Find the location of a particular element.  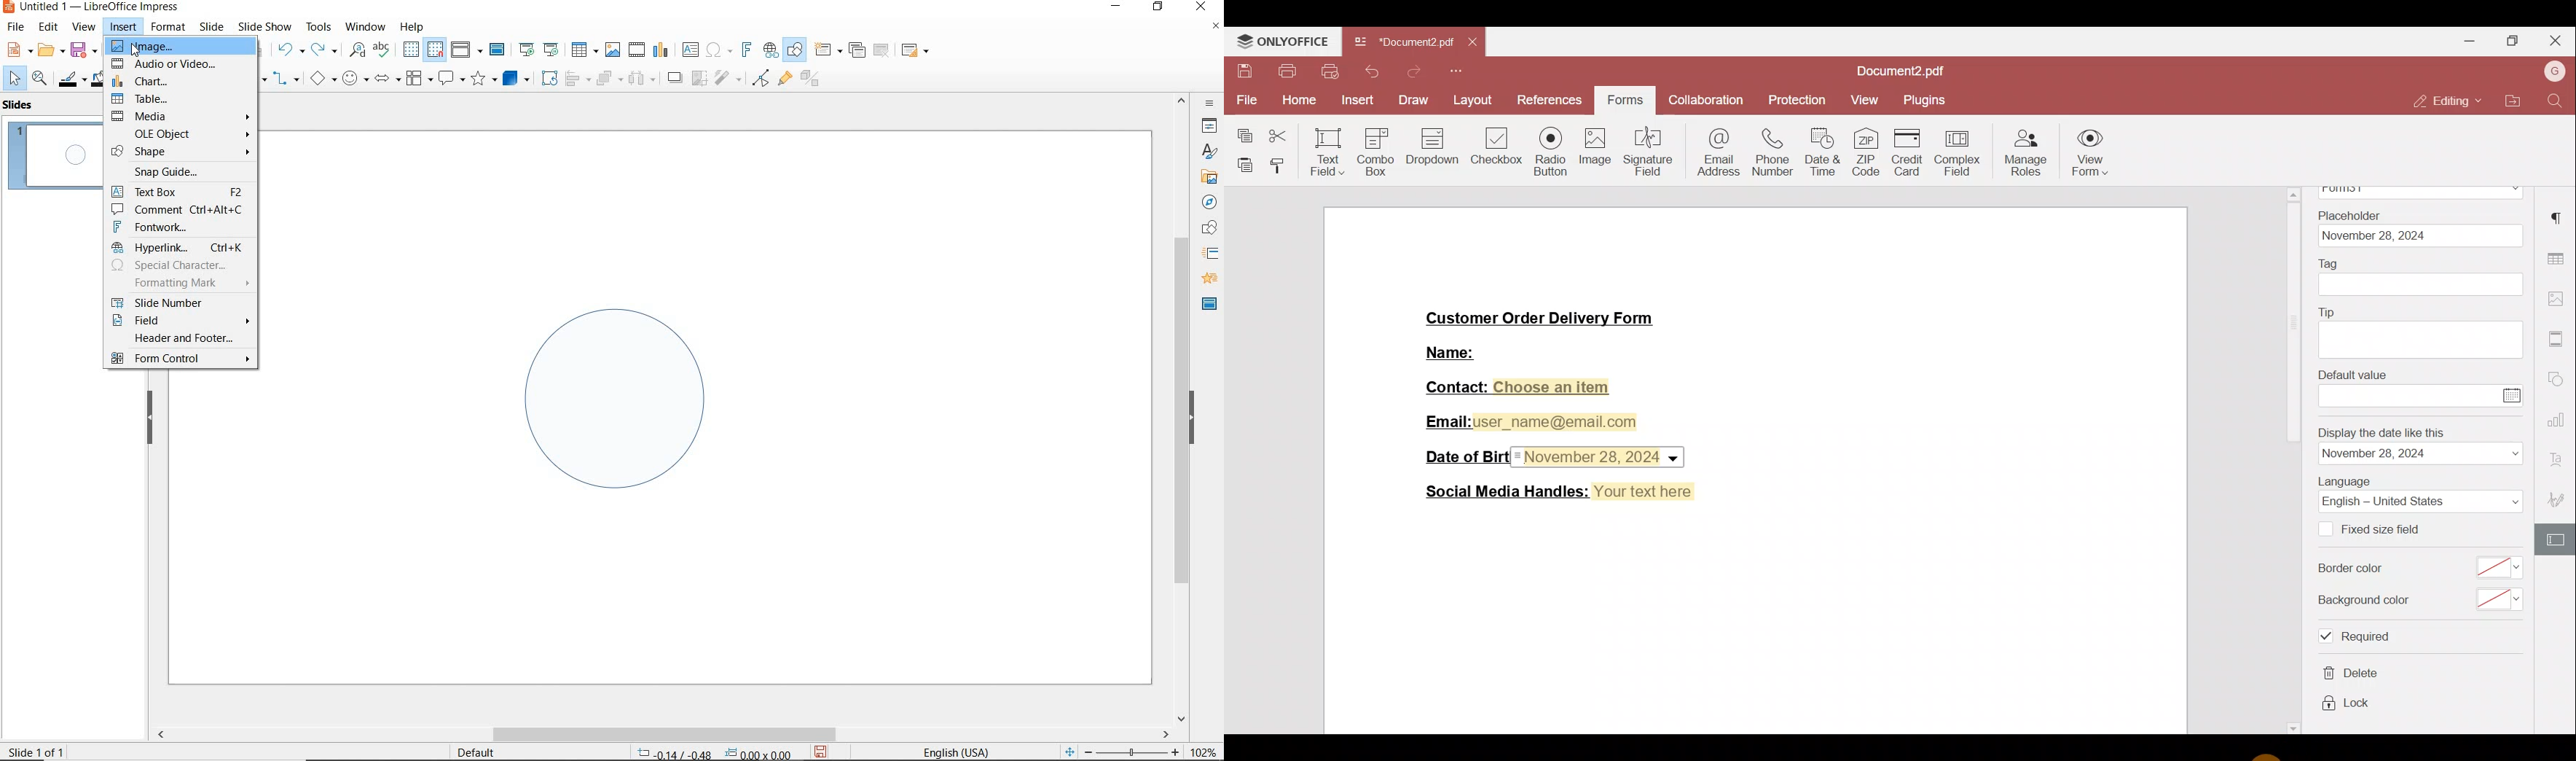

tag is located at coordinates (2423, 285).